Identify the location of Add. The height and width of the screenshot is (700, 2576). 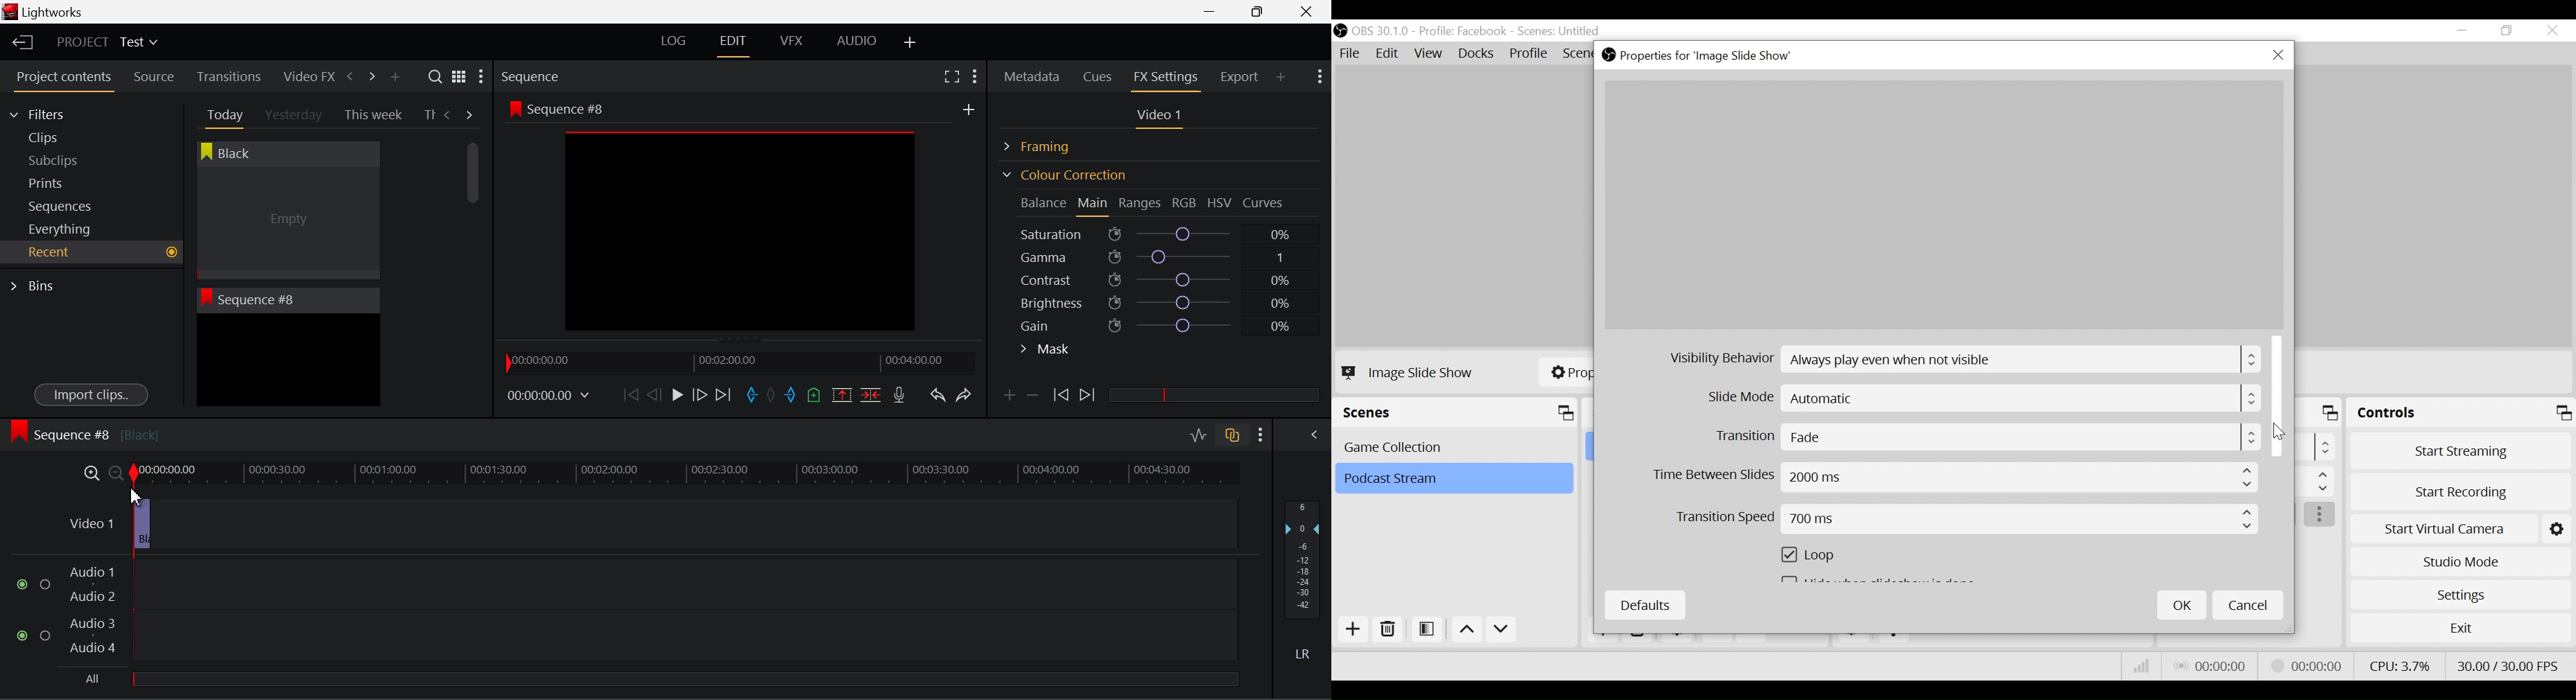
(1351, 629).